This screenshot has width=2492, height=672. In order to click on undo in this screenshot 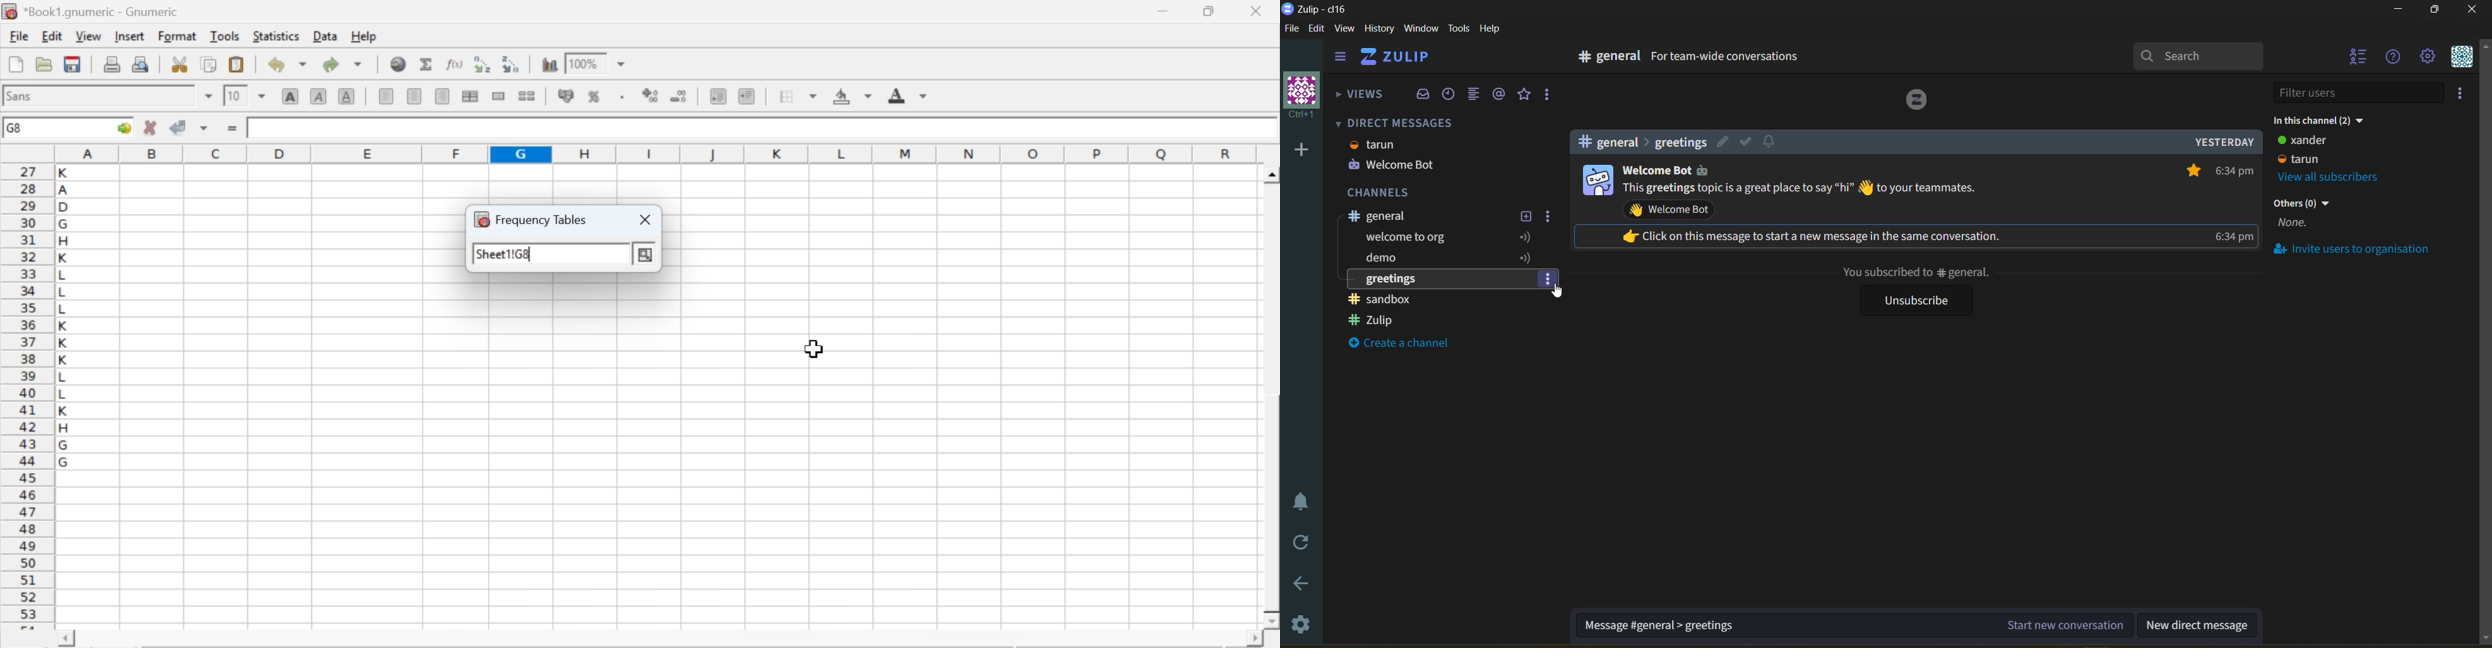, I will do `click(286, 65)`.